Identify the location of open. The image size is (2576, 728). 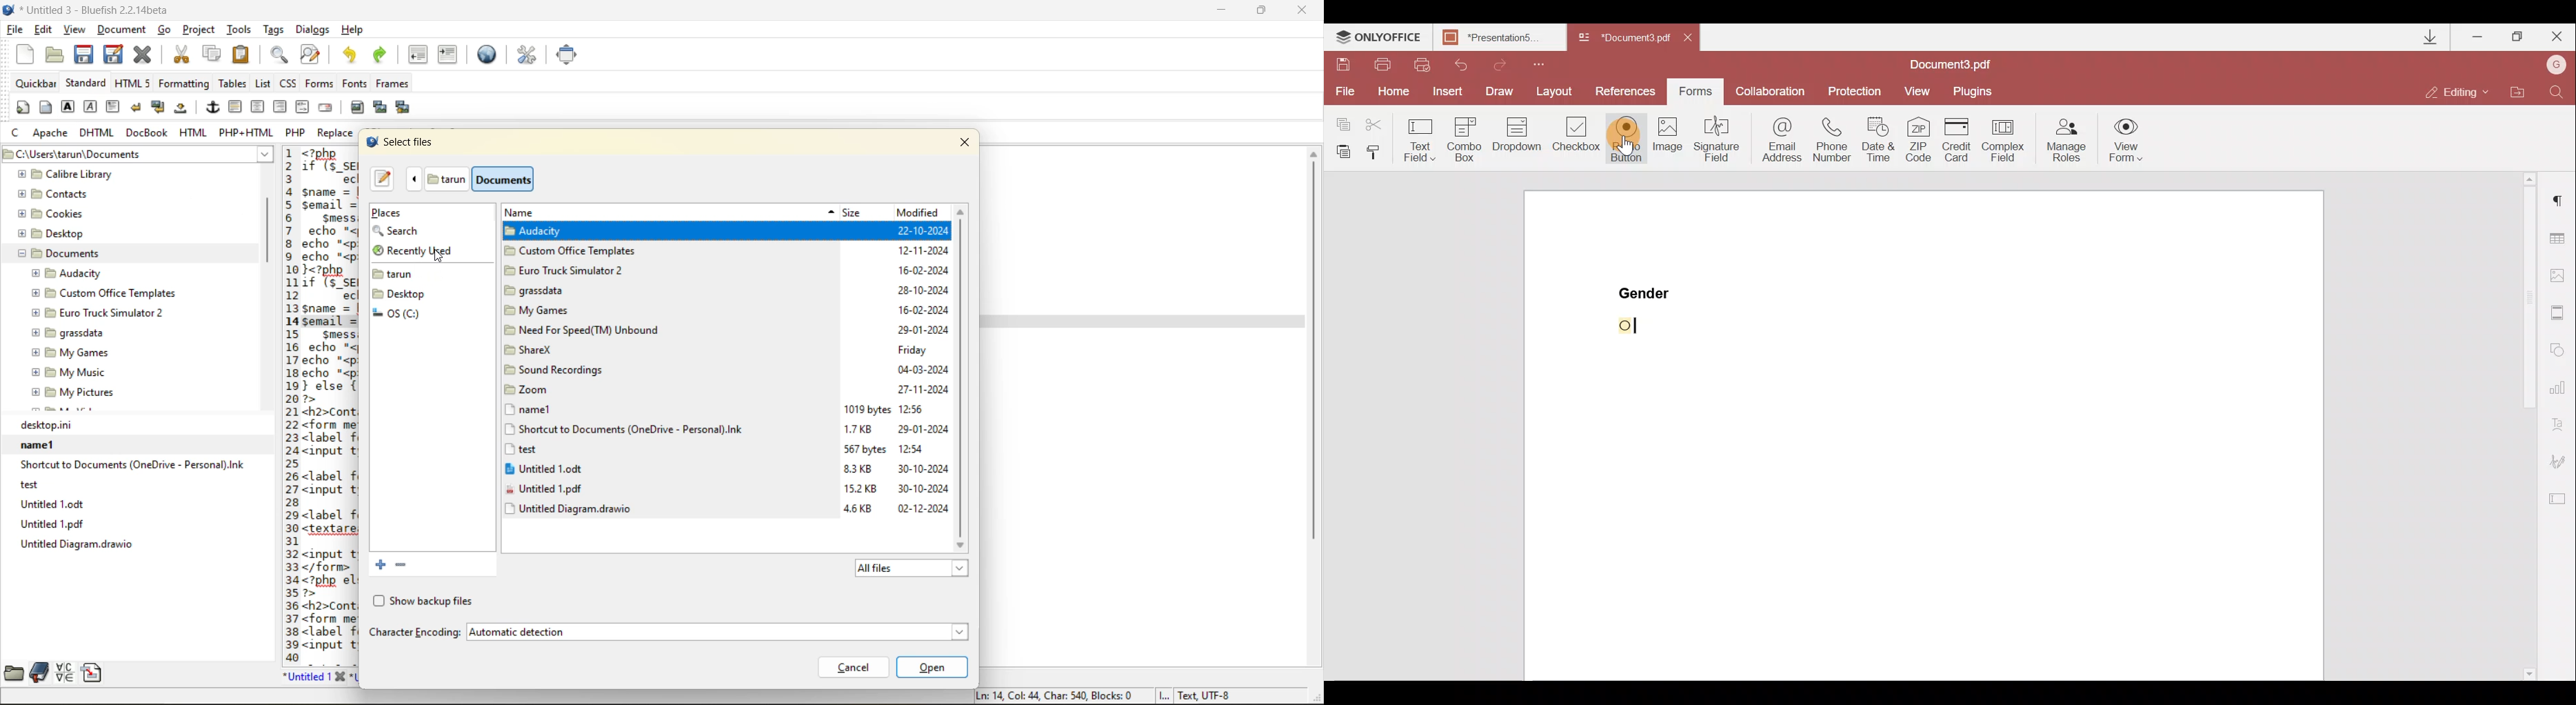
(932, 667).